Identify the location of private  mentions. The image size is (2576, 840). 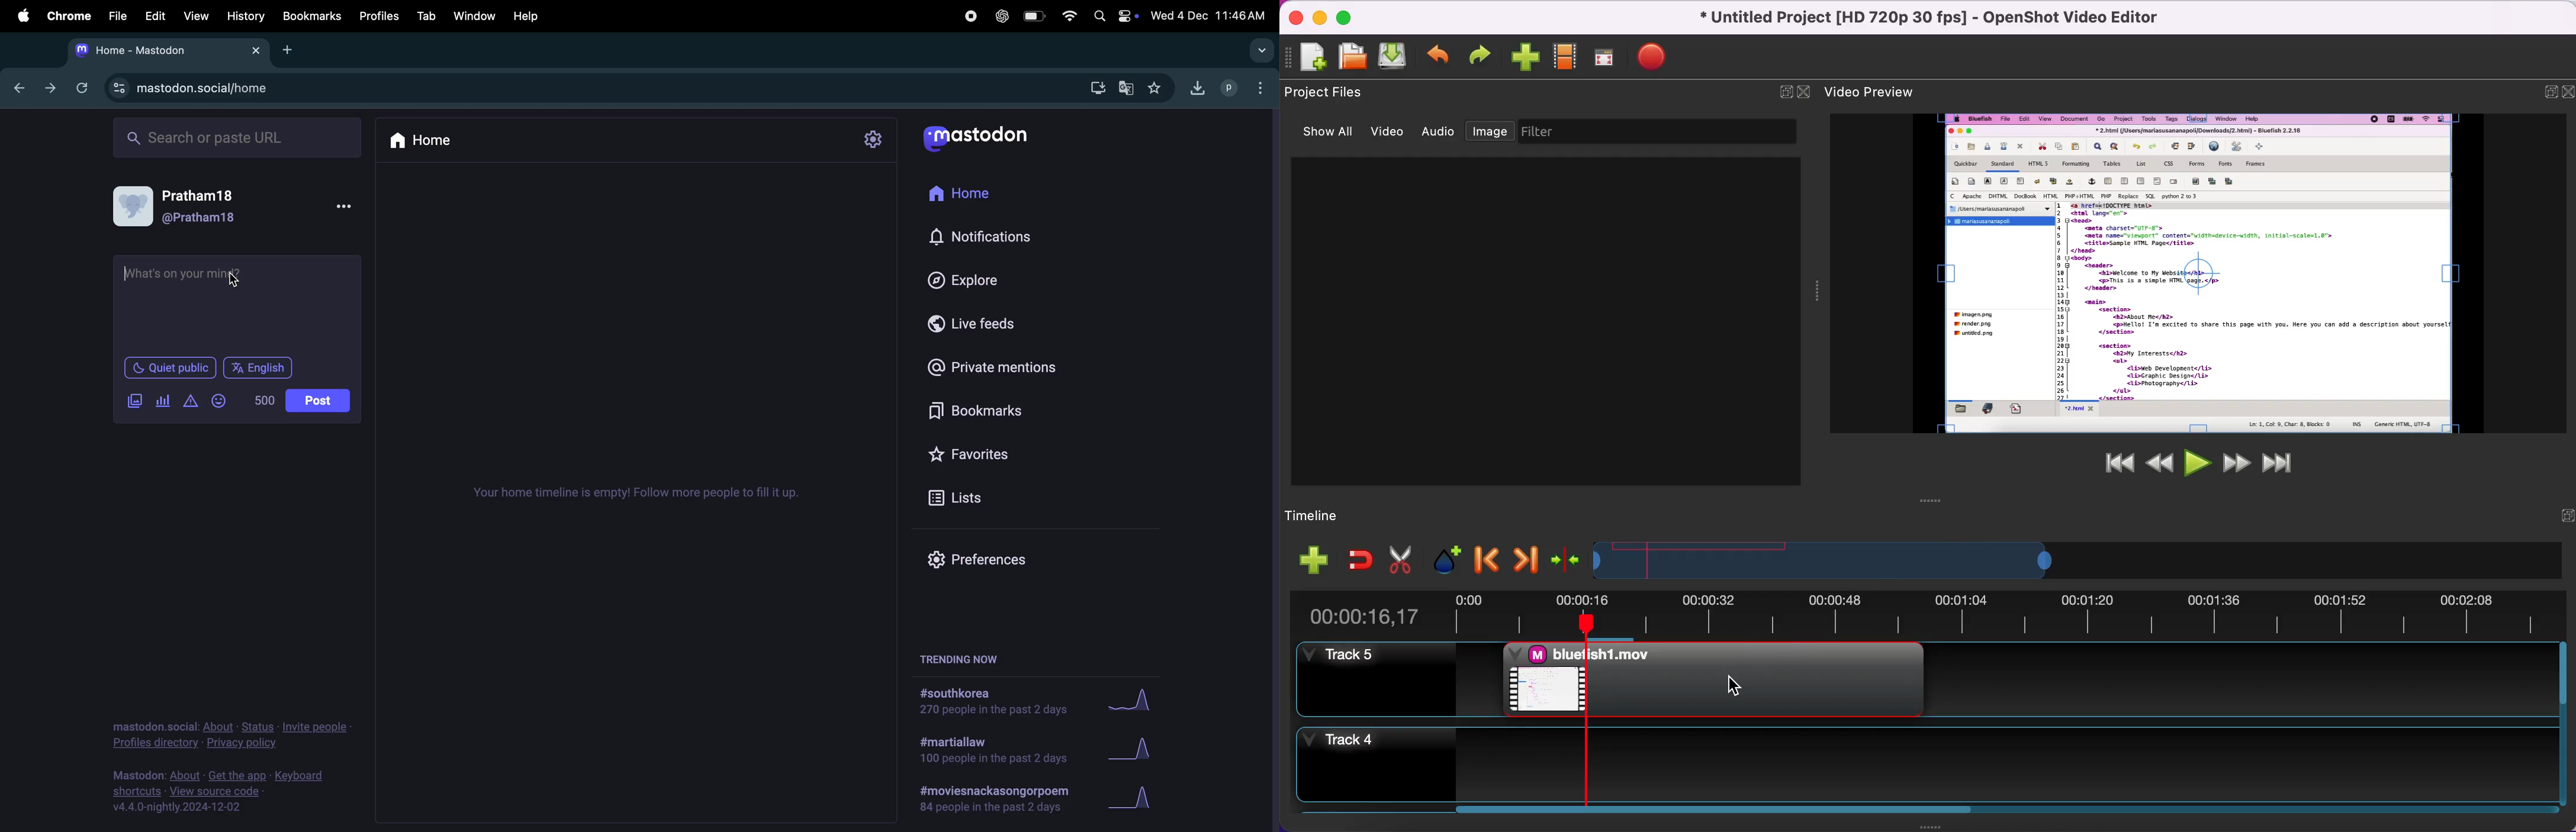
(994, 366).